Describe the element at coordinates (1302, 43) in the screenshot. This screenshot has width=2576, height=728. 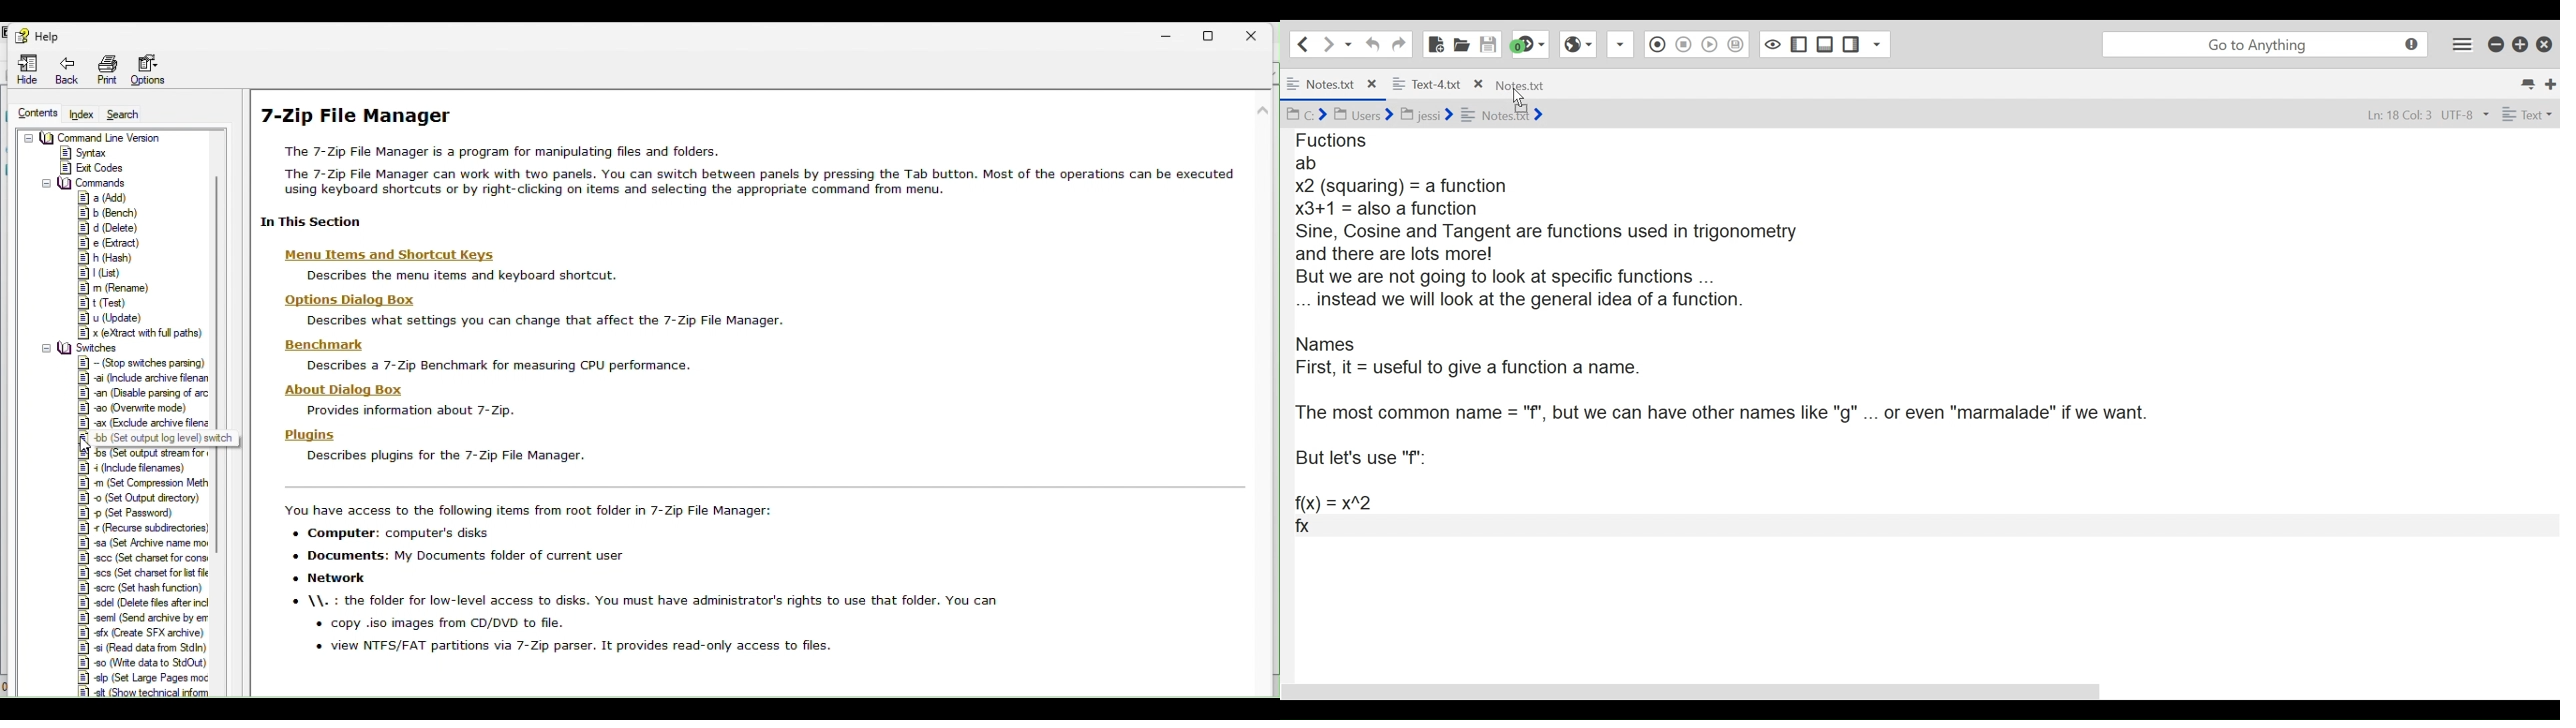
I see `Go back one loaction` at that location.